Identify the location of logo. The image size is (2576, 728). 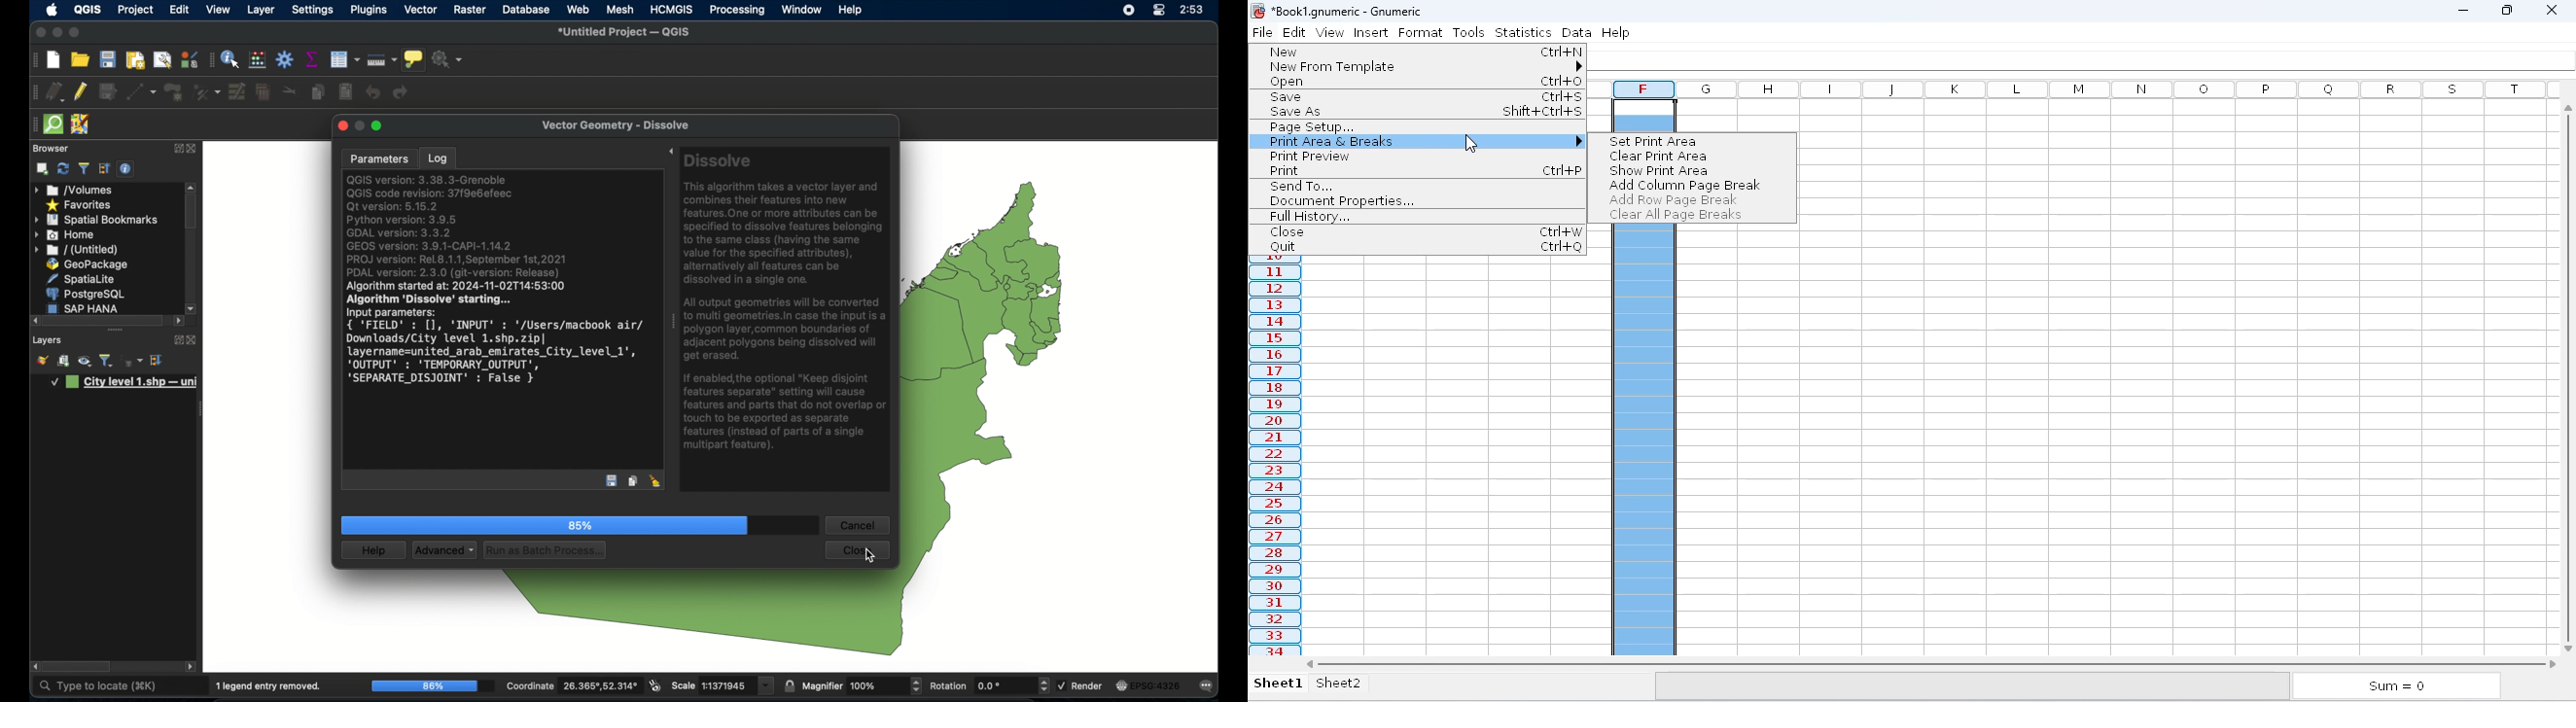
(1258, 10).